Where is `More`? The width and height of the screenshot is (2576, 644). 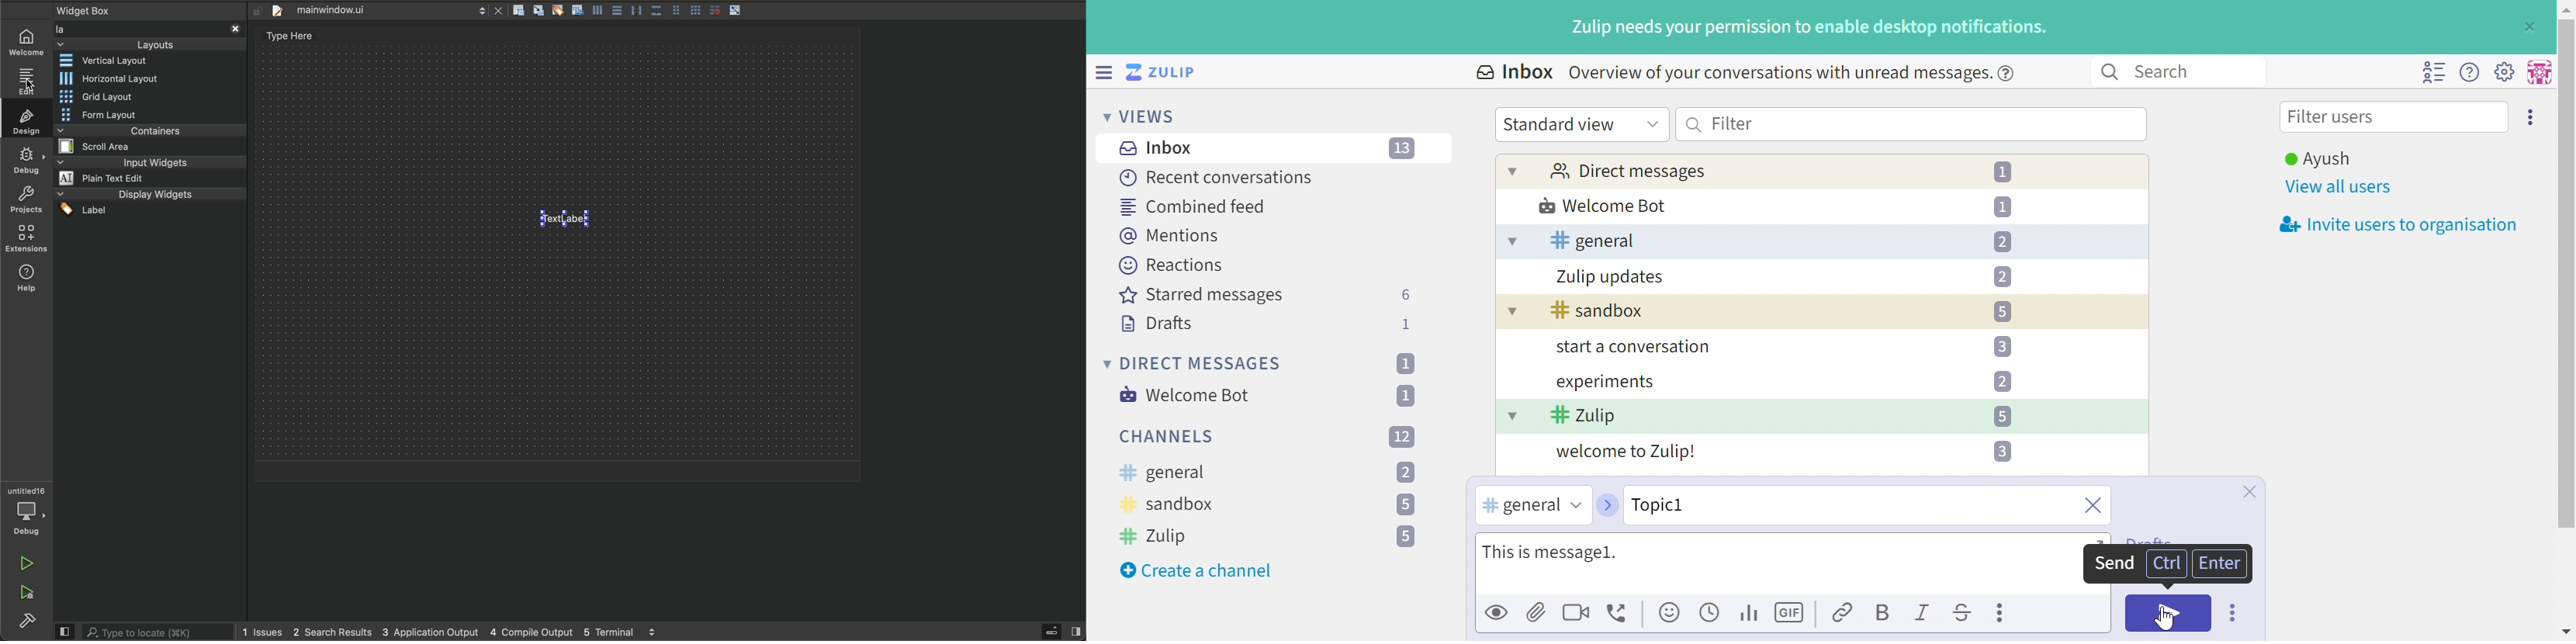 More is located at coordinates (2003, 612).